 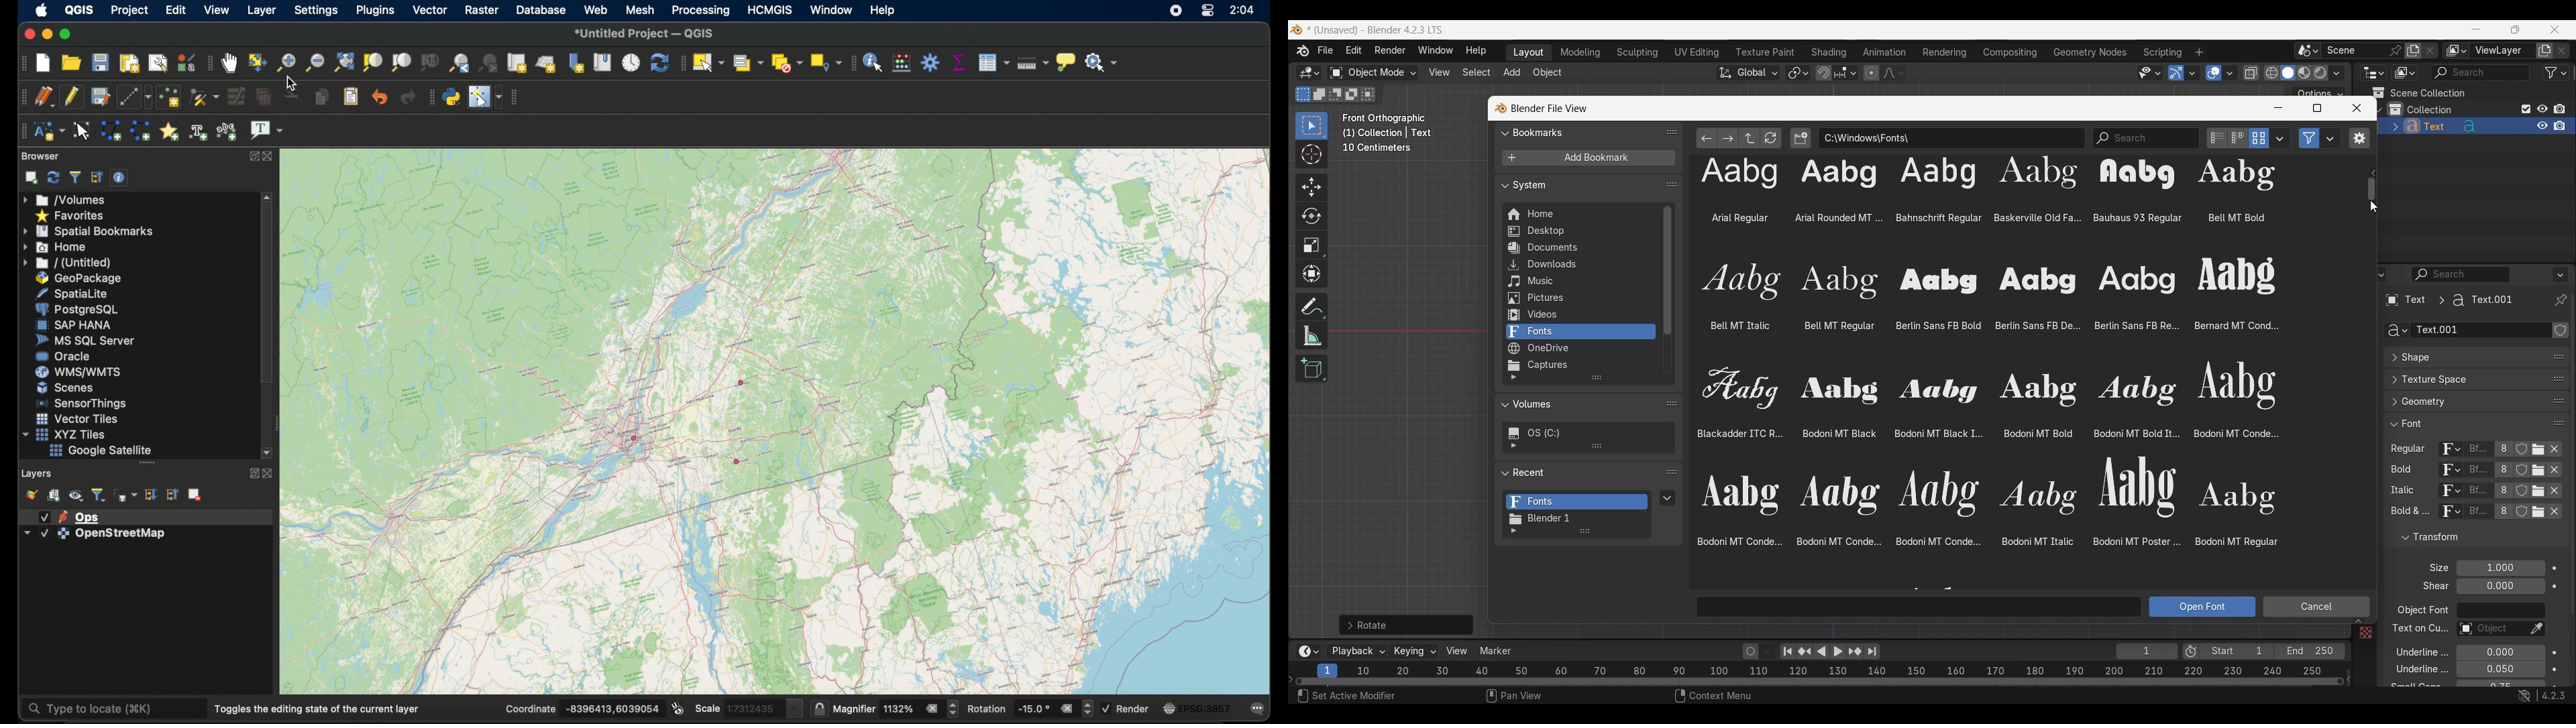 I want to click on Click to collapse Font, so click(x=2463, y=423).